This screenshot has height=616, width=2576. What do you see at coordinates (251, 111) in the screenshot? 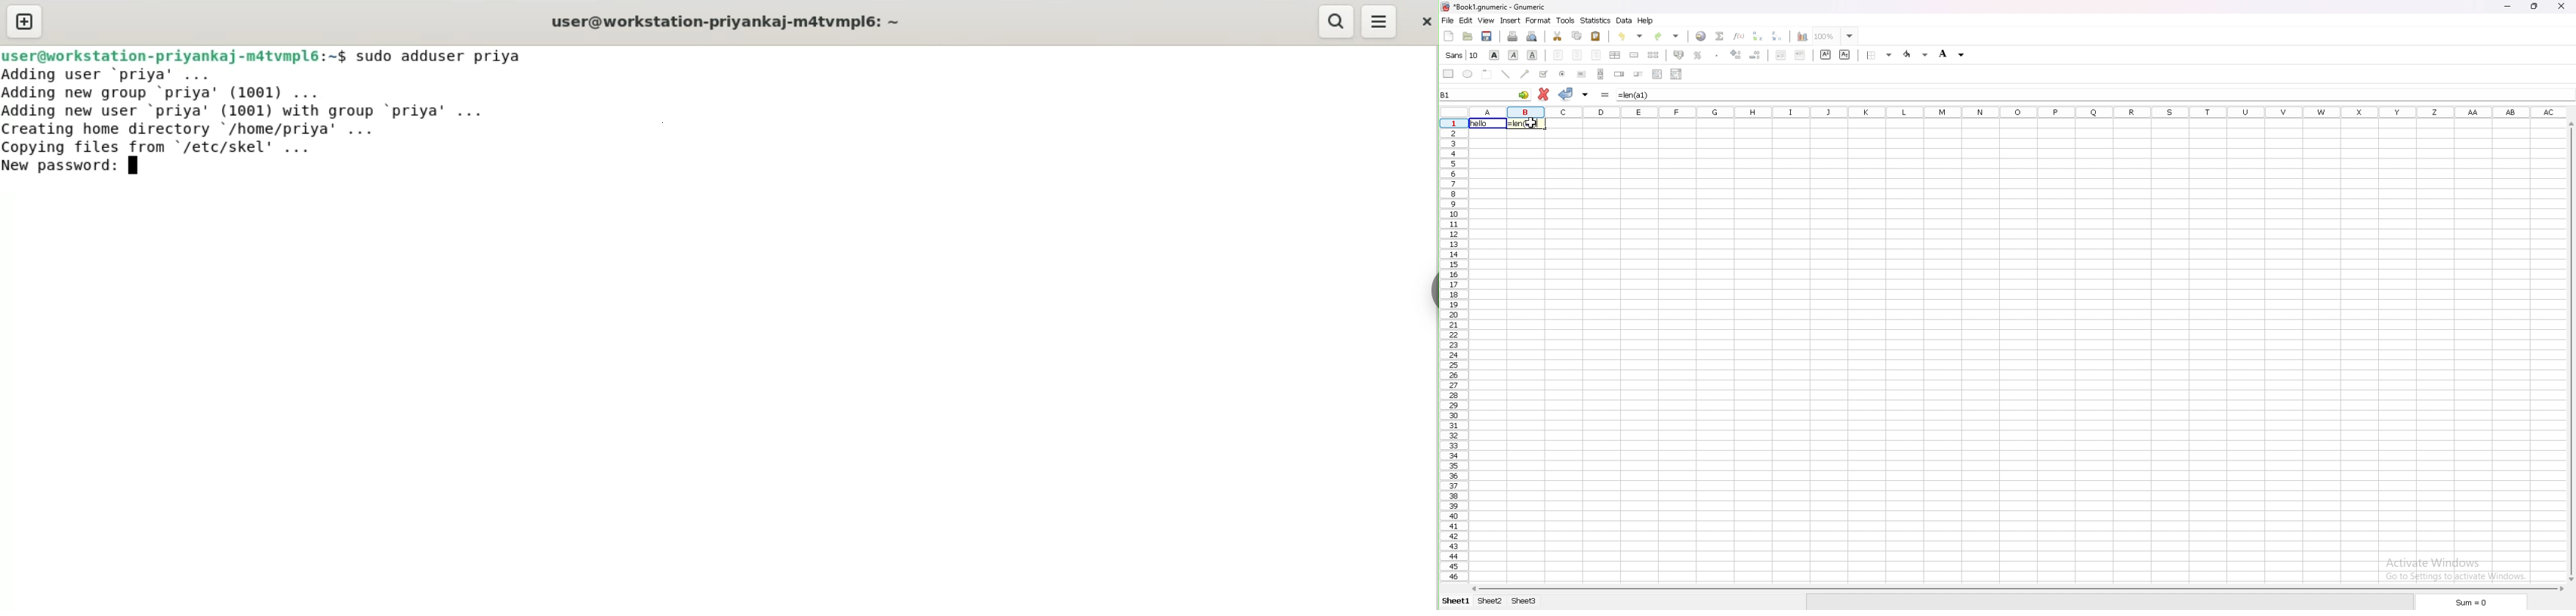
I see `Adding user ‘priya' ...

Adding new group ‘priya’ (1001) ...

Adding new user ‘priya' (1001) with group ‘priya' ...
Creating home directory '/home/priya' ...

Copying files from "/etc/skel' ...` at bounding box center [251, 111].